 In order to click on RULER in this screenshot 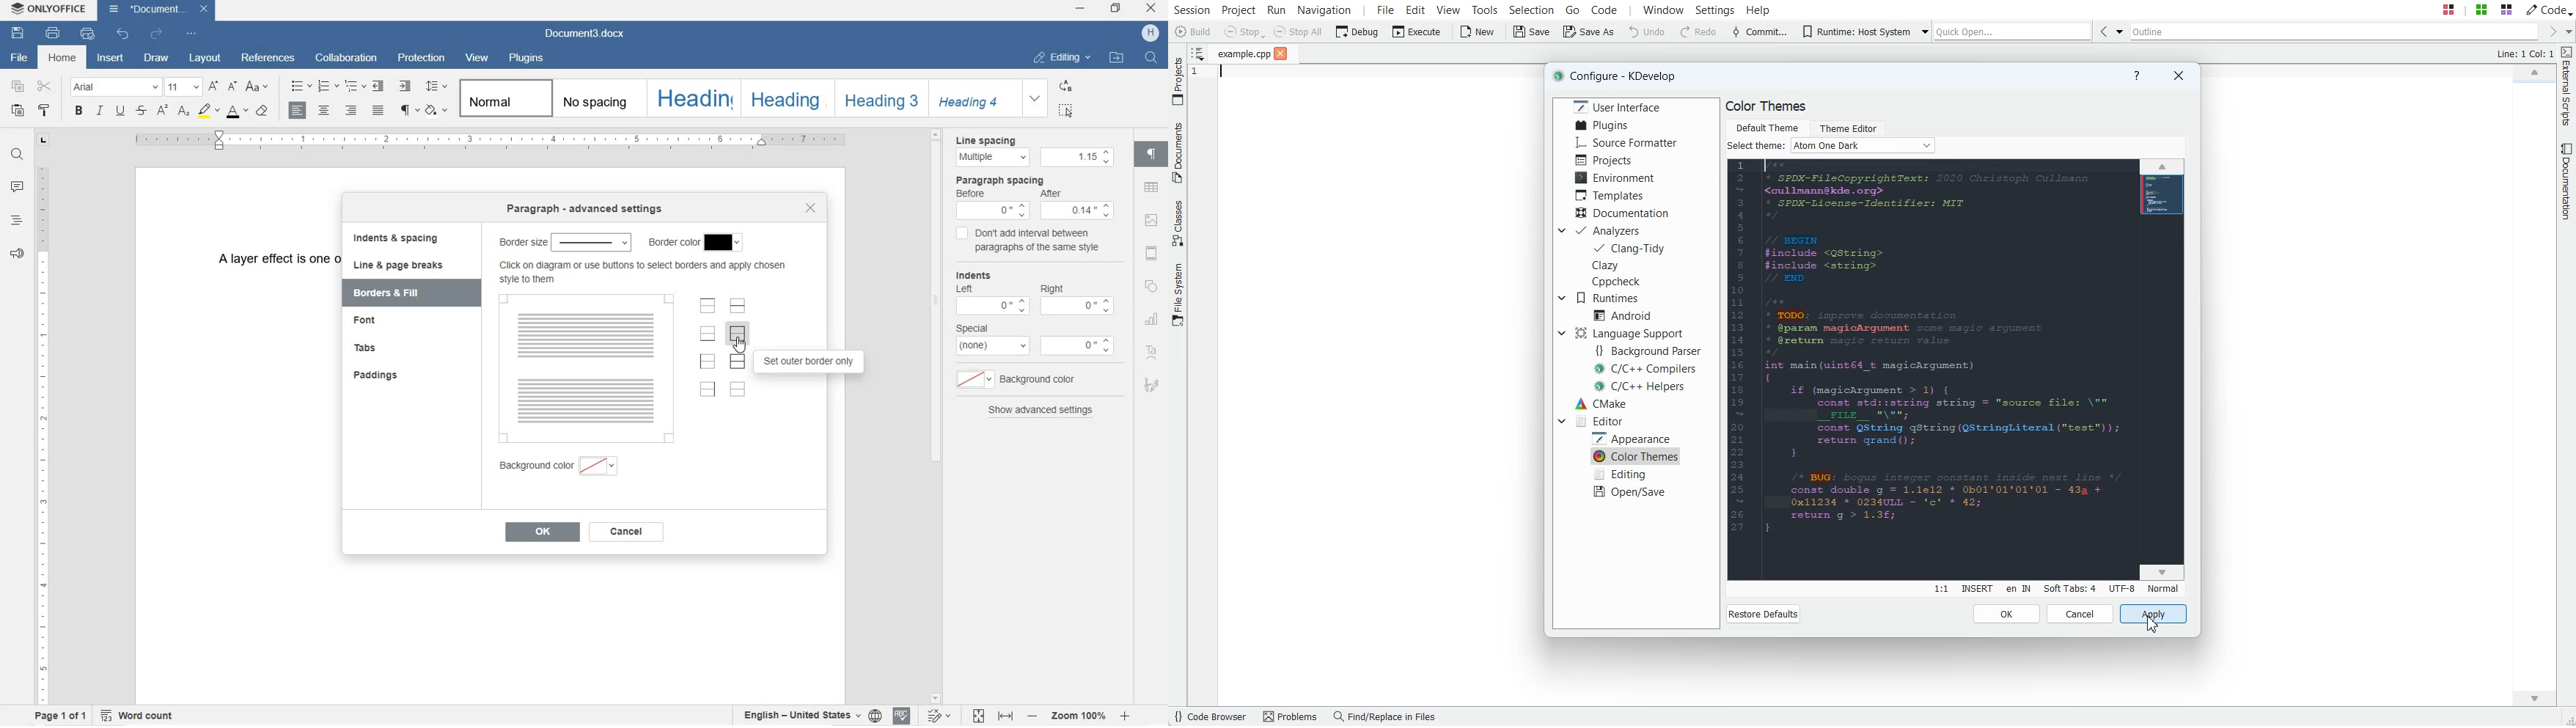, I will do `click(492, 140)`.